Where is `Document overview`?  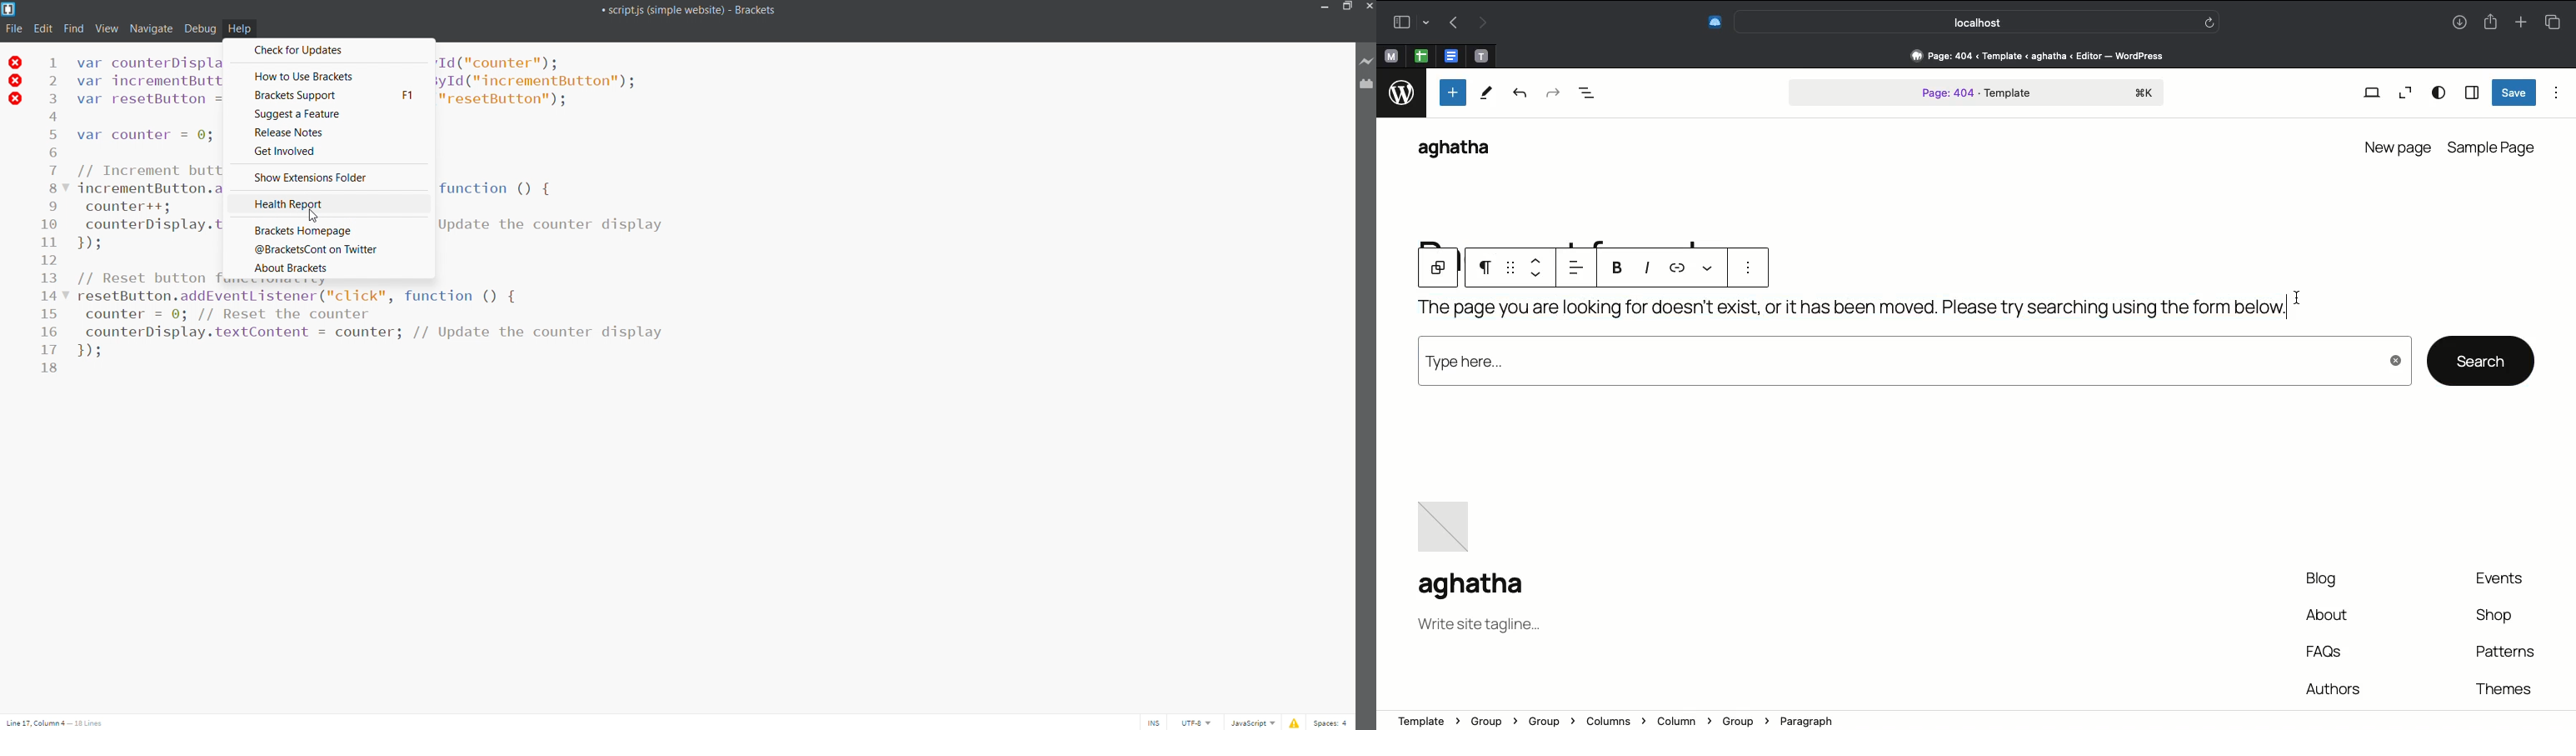
Document overview is located at coordinates (1587, 95).